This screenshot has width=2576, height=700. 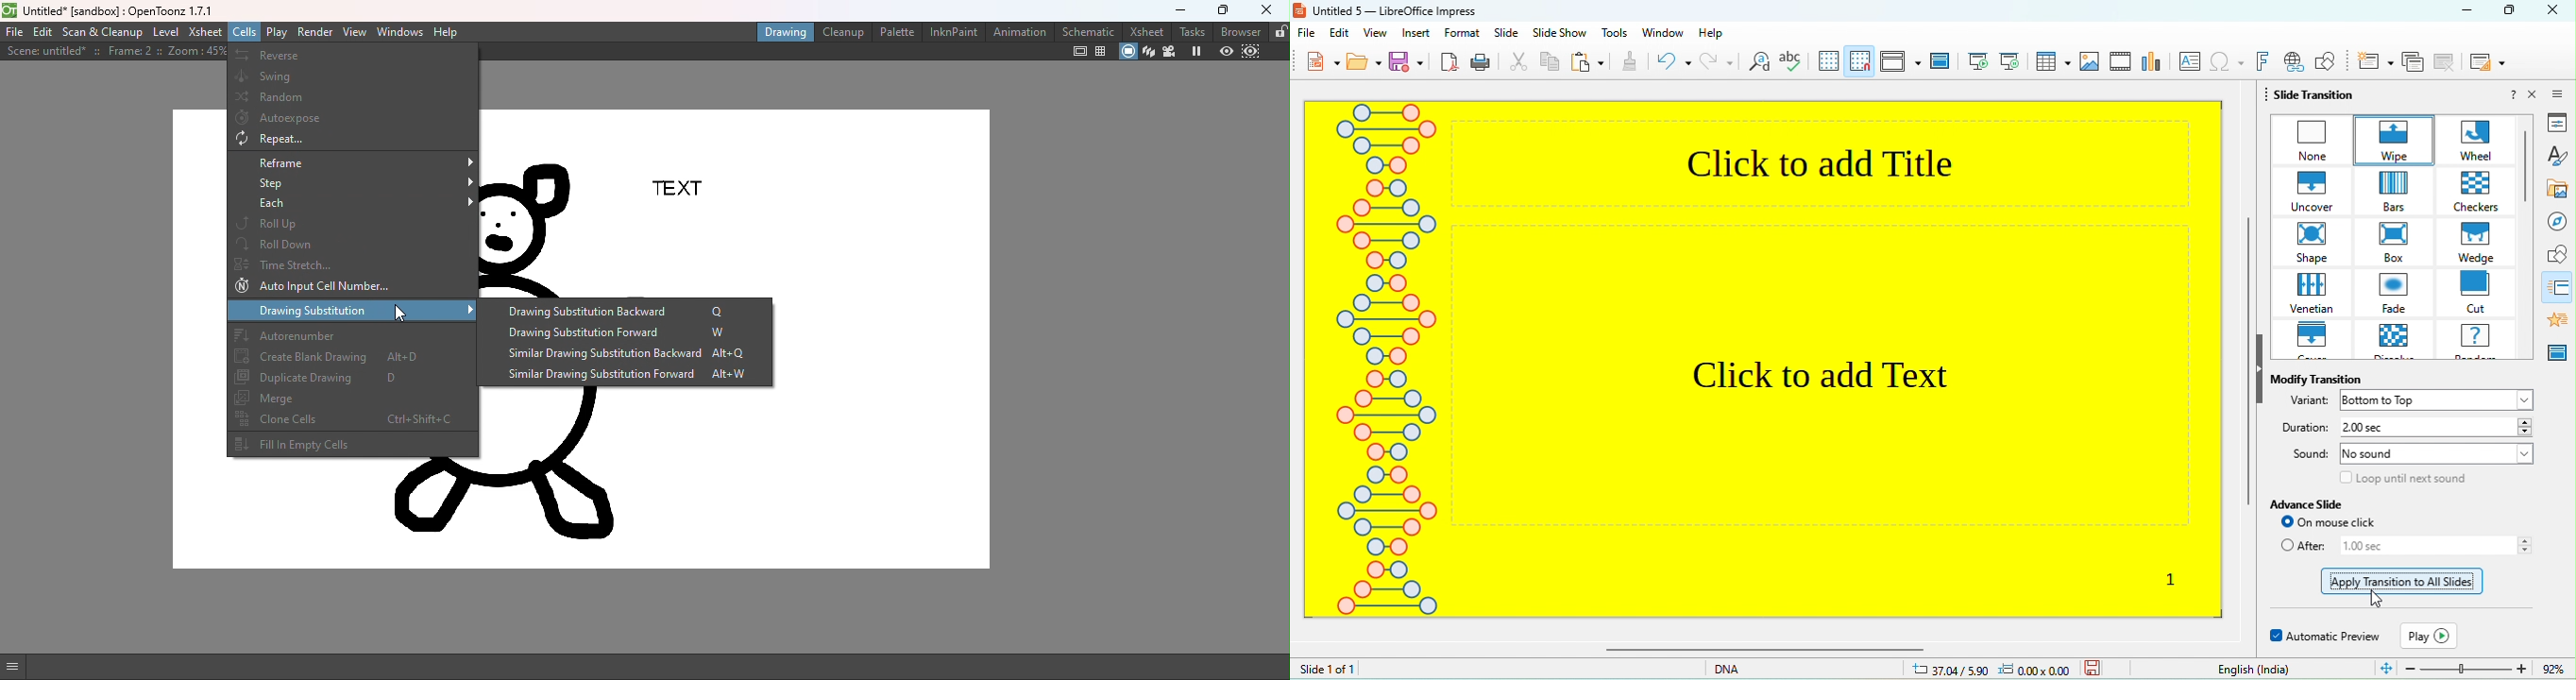 What do you see at coordinates (2483, 190) in the screenshot?
I see `checkers` at bounding box center [2483, 190].